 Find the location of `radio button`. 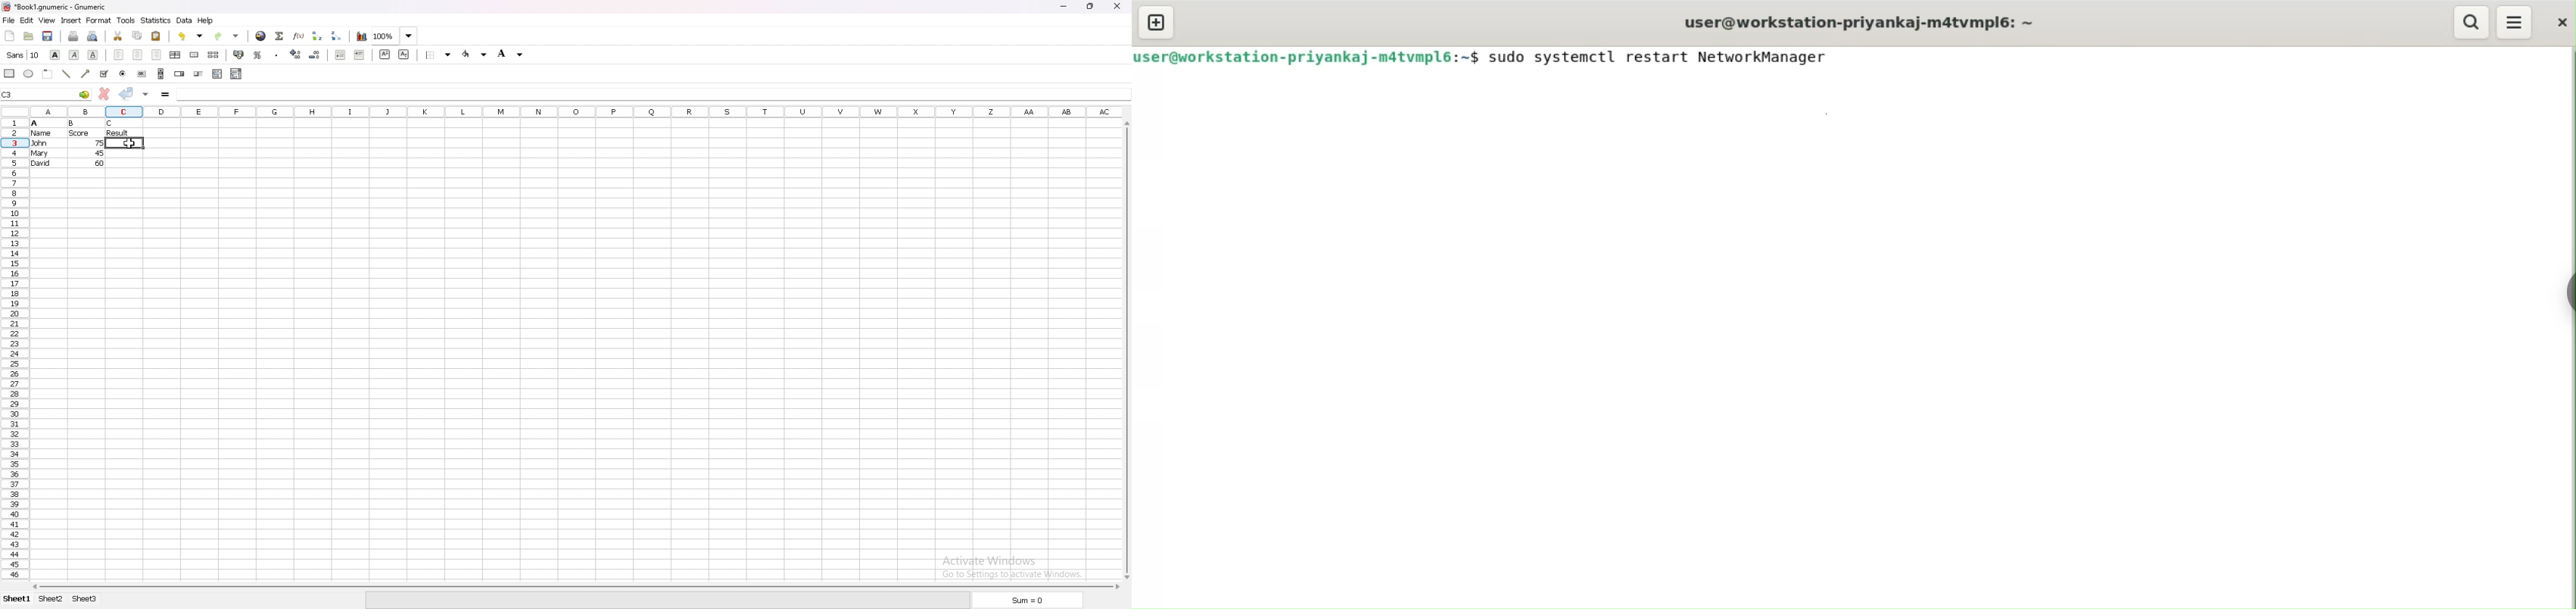

radio button is located at coordinates (123, 74).